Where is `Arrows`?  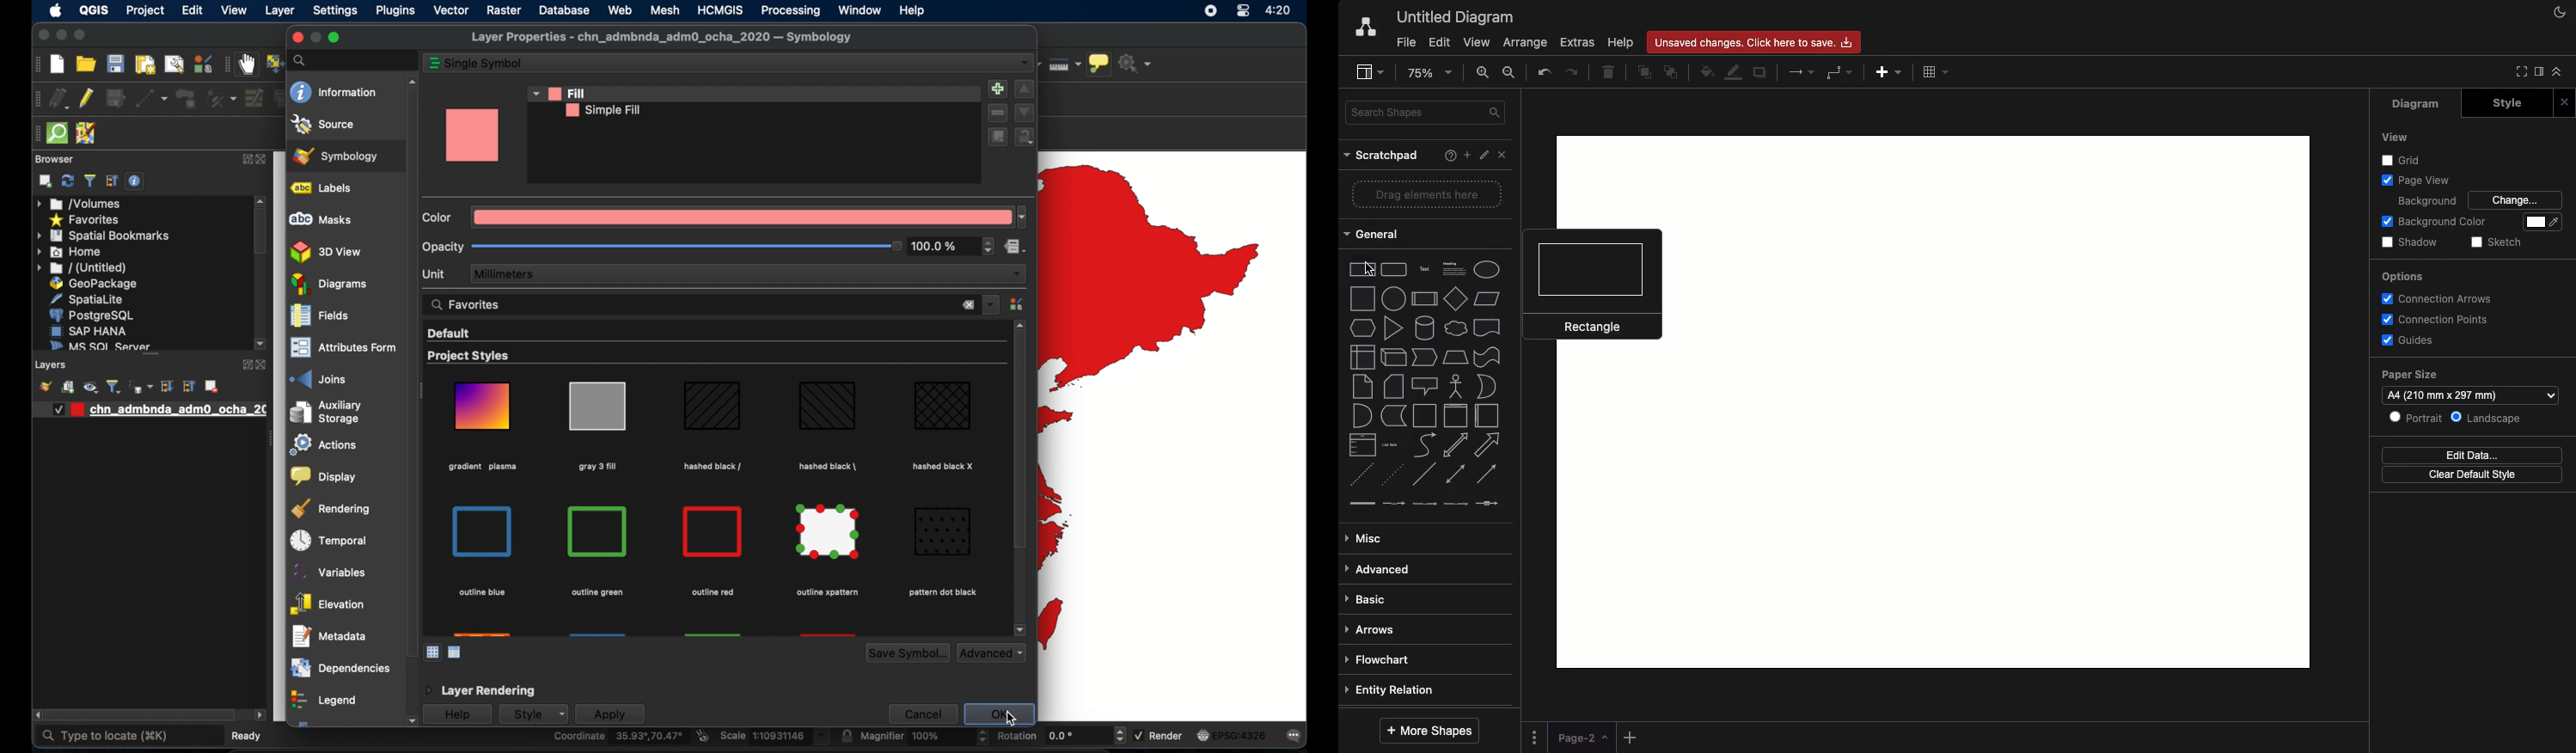 Arrows is located at coordinates (1797, 71).